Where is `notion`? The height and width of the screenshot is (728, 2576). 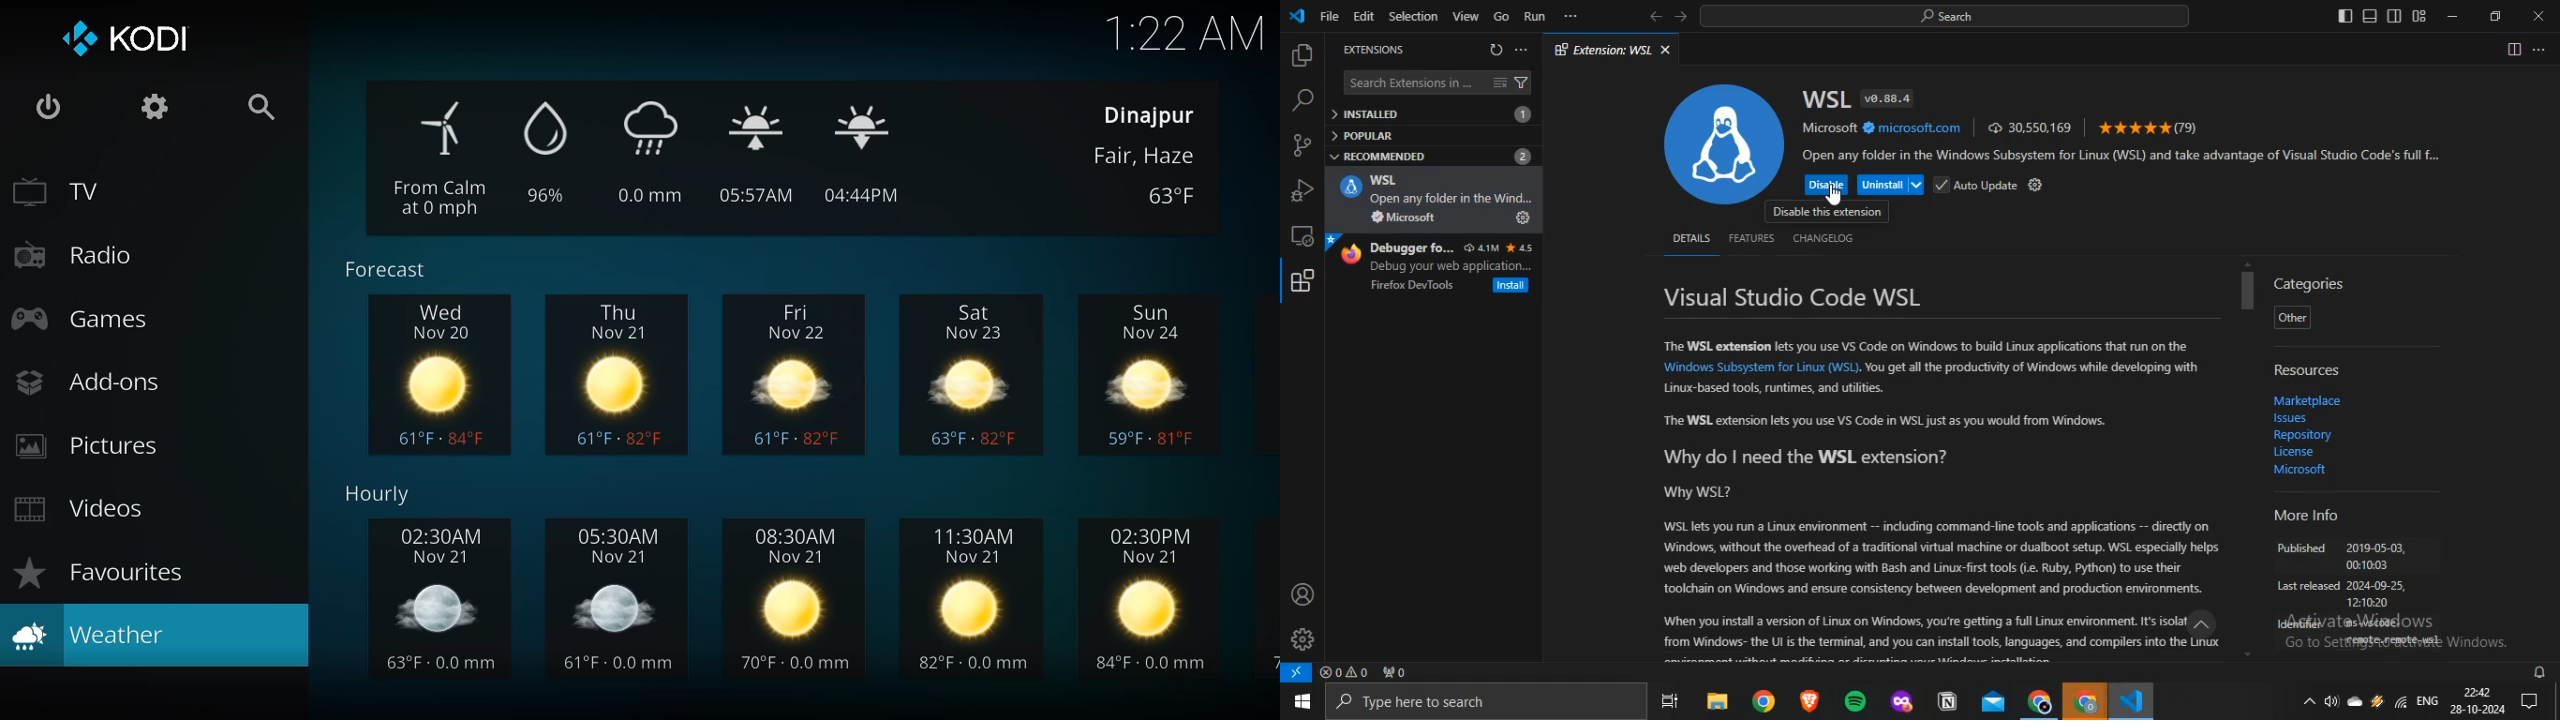 notion is located at coordinates (1948, 700).